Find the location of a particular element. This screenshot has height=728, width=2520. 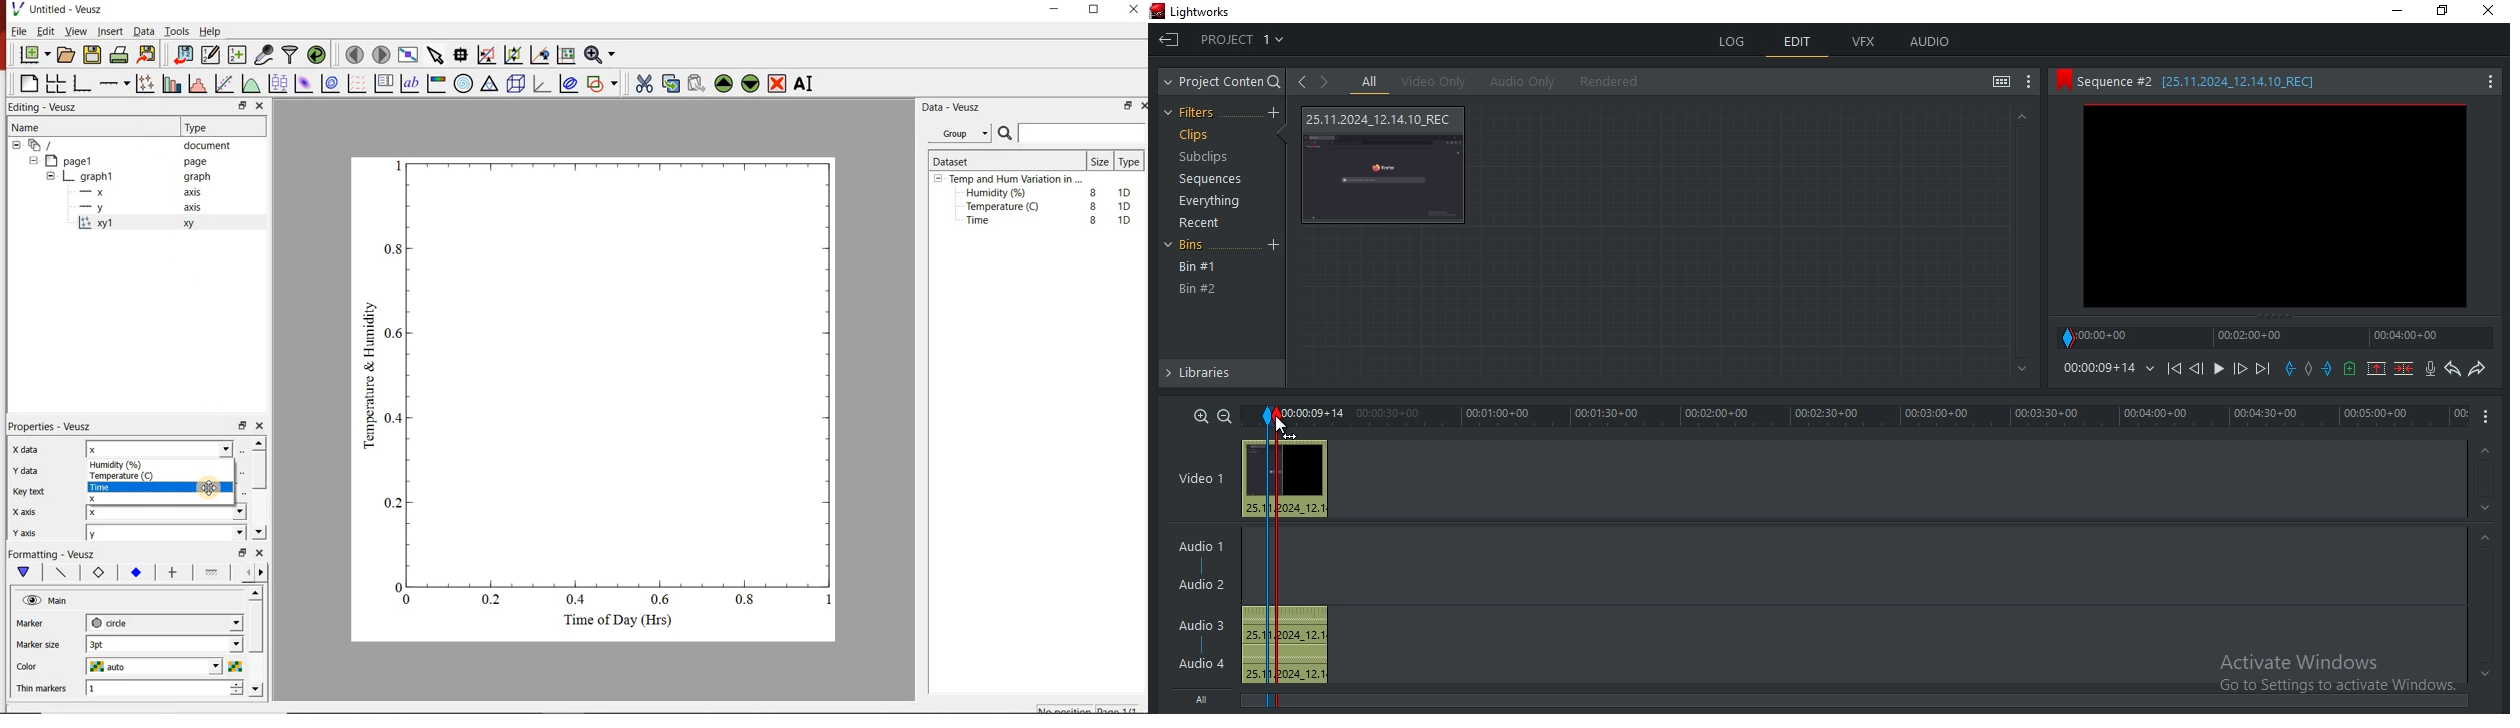

mark is located at coordinates (1268, 416).